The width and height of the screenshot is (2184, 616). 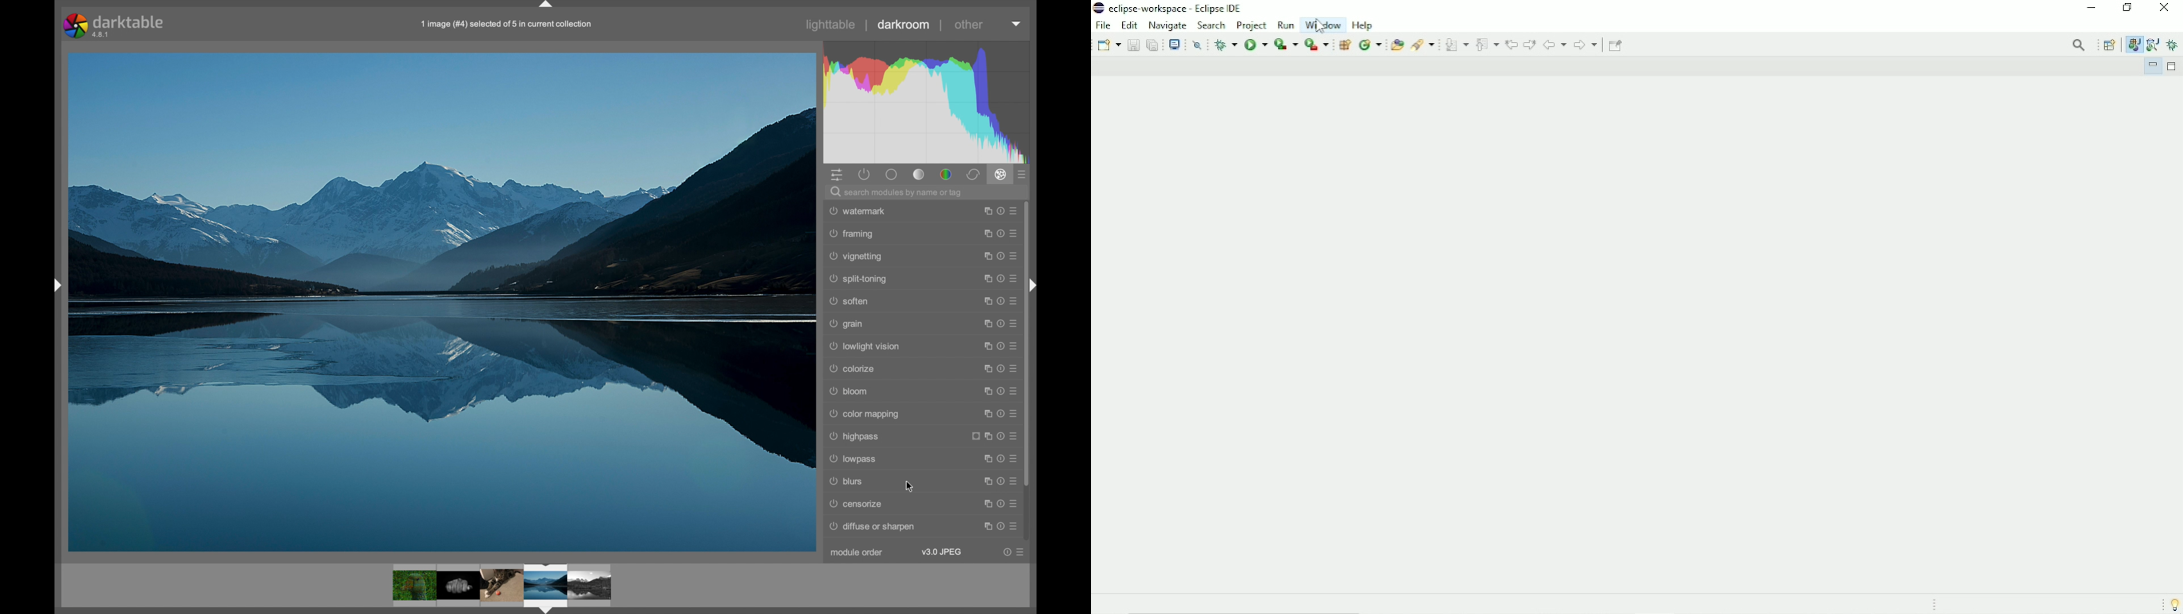 I want to click on lowpass, so click(x=854, y=459).